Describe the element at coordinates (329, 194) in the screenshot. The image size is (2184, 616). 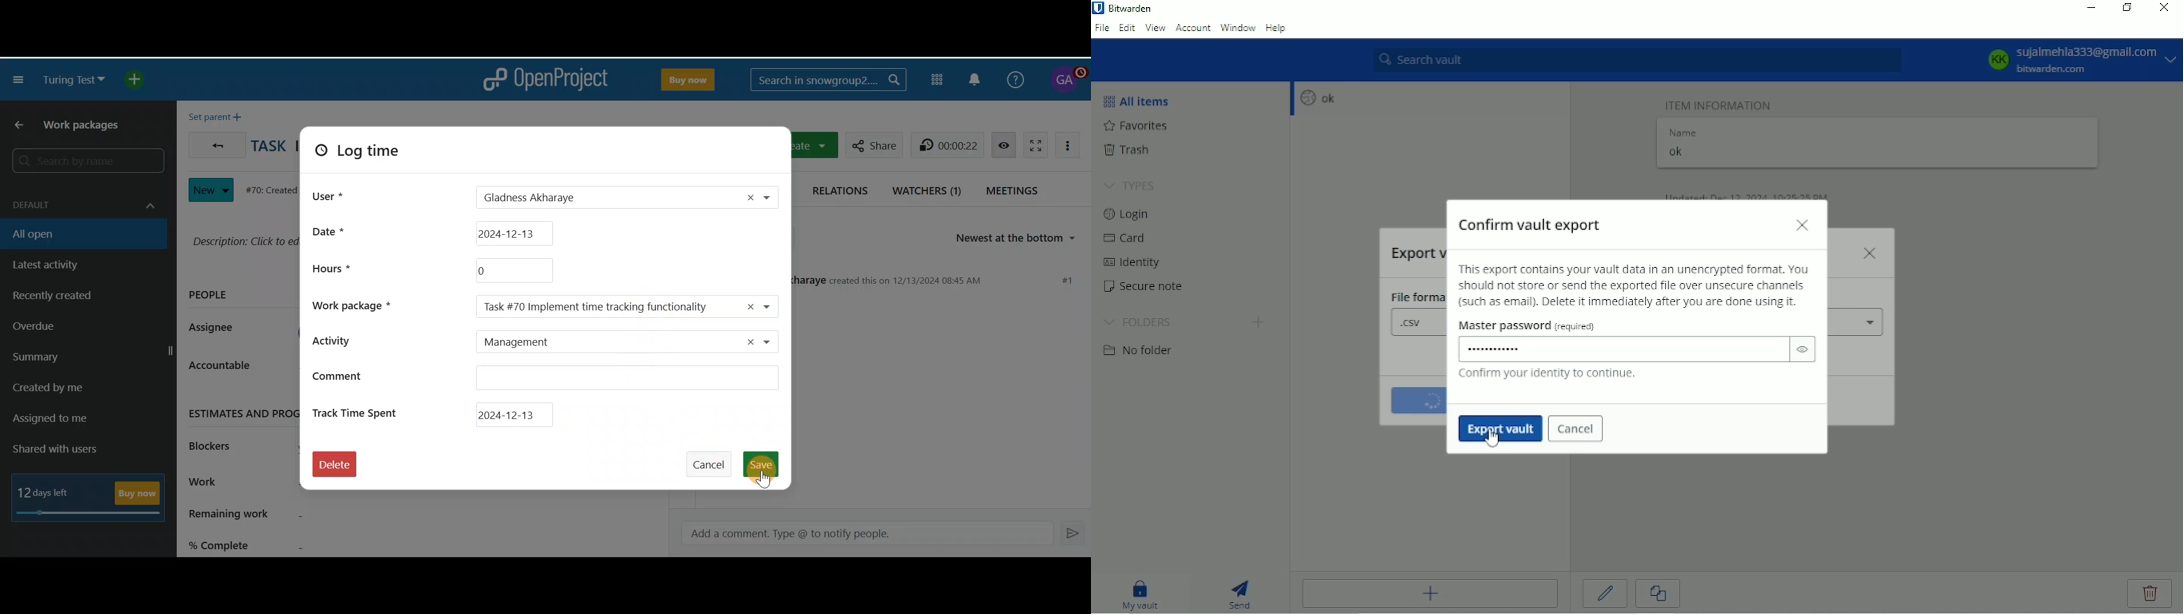
I see `User` at that location.